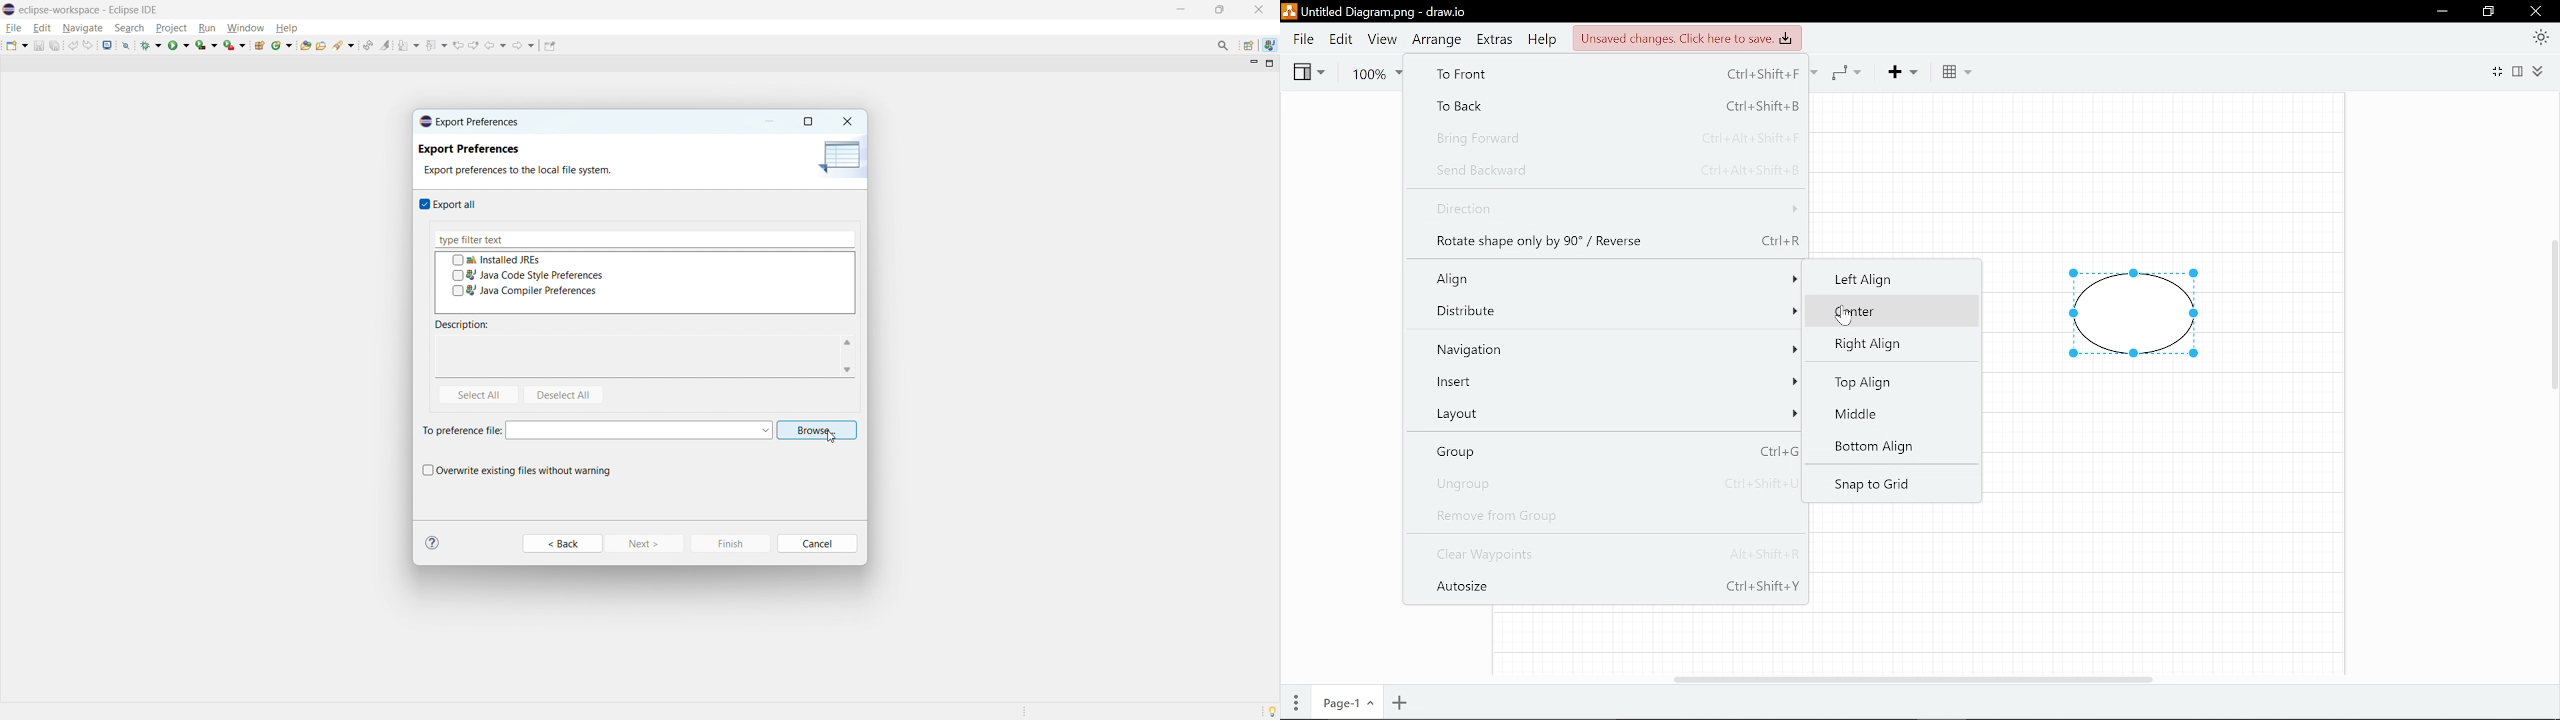 Image resolution: width=2576 pixels, height=728 pixels. I want to click on maximize, so click(1219, 9).